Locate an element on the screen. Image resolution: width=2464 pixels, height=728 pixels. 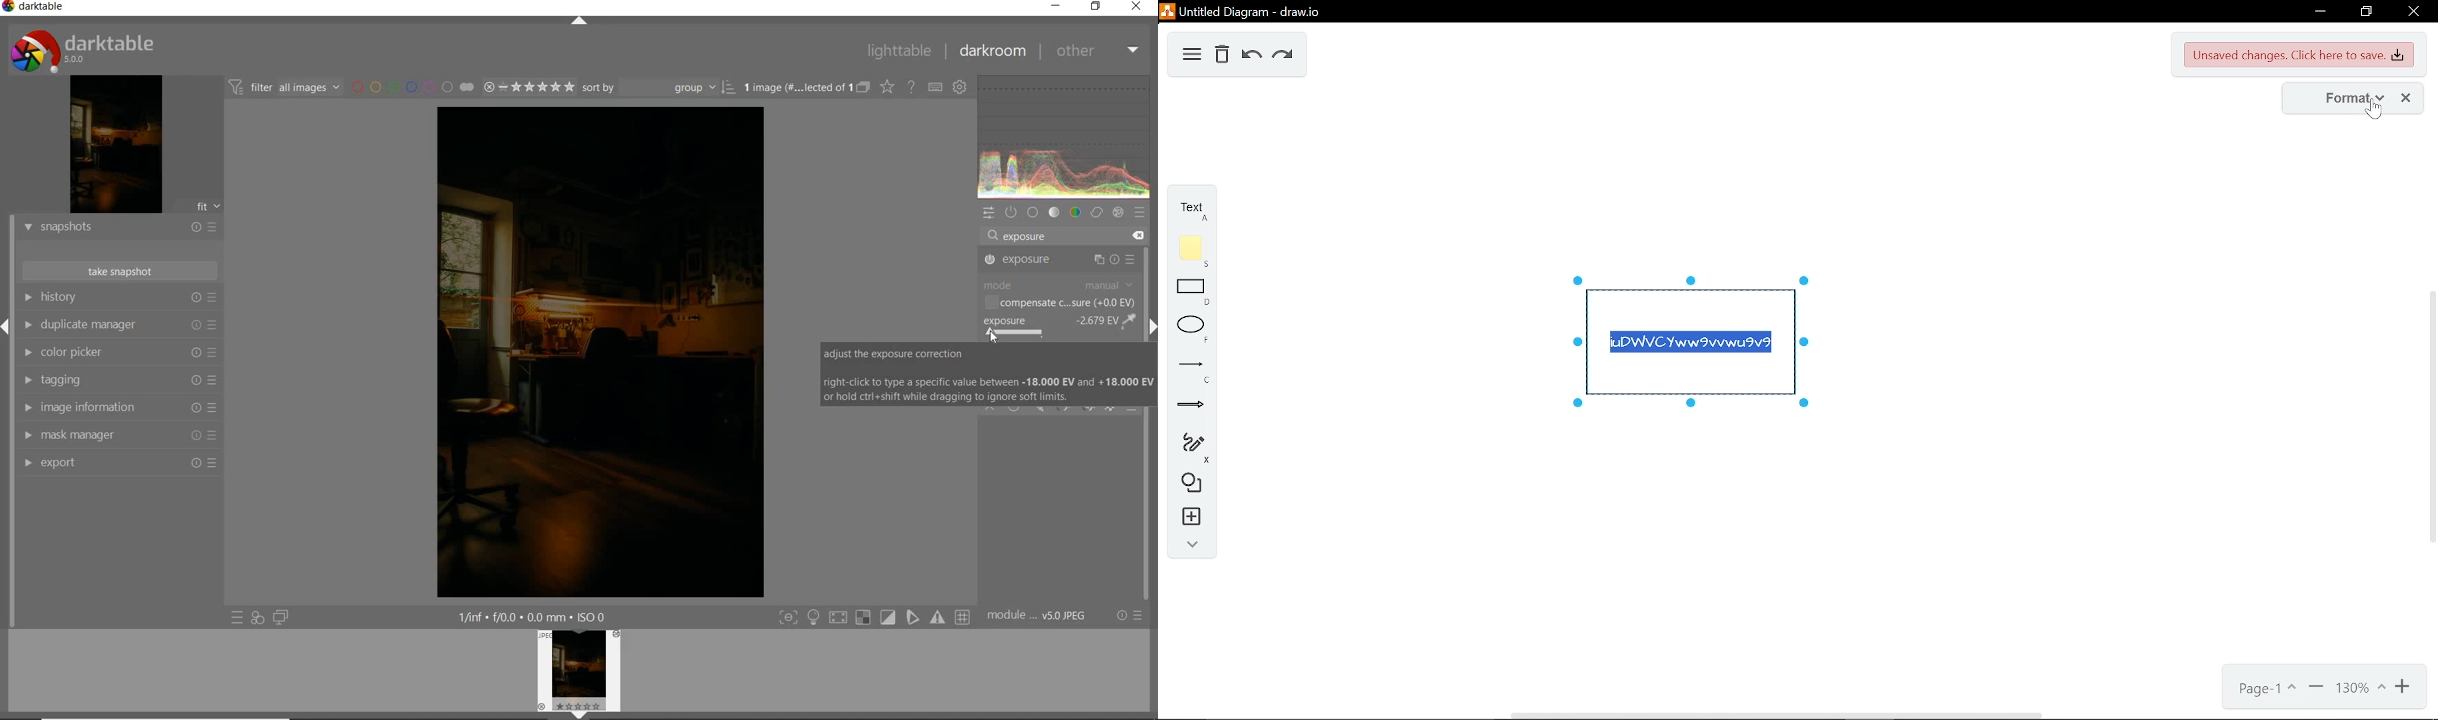
delete is located at coordinates (1138, 236).